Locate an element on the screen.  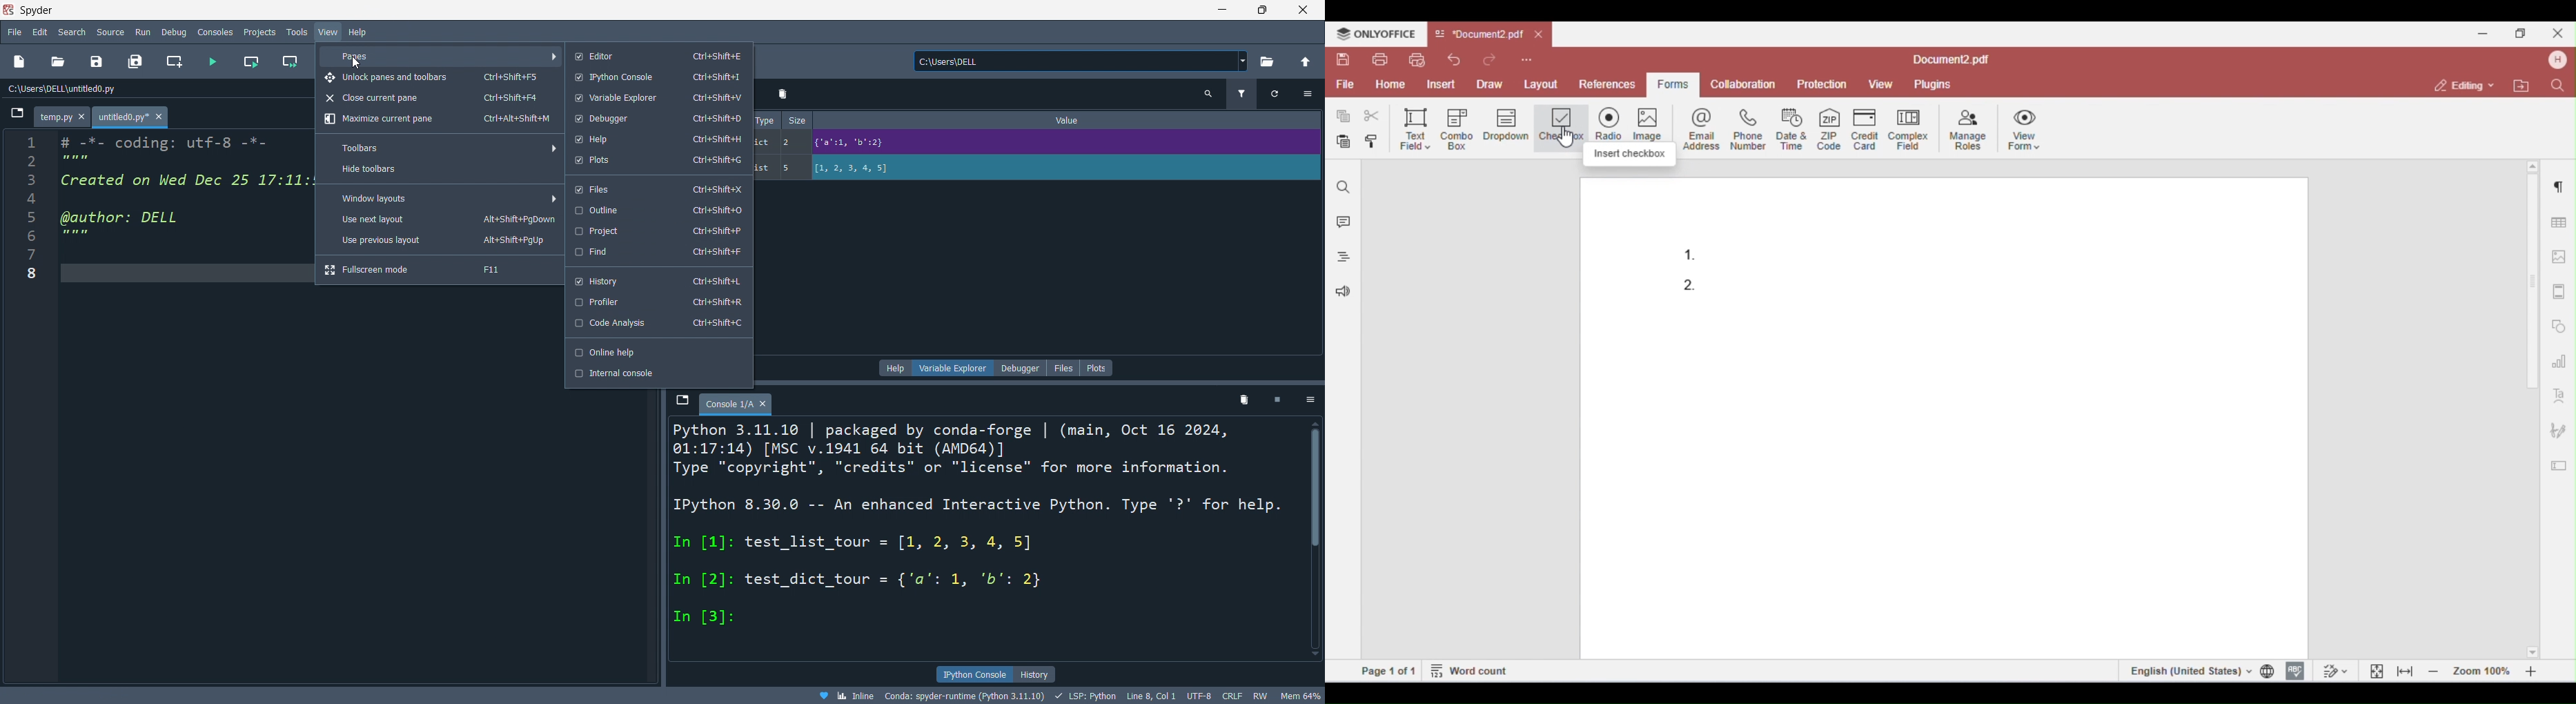
delete  is located at coordinates (1245, 403).